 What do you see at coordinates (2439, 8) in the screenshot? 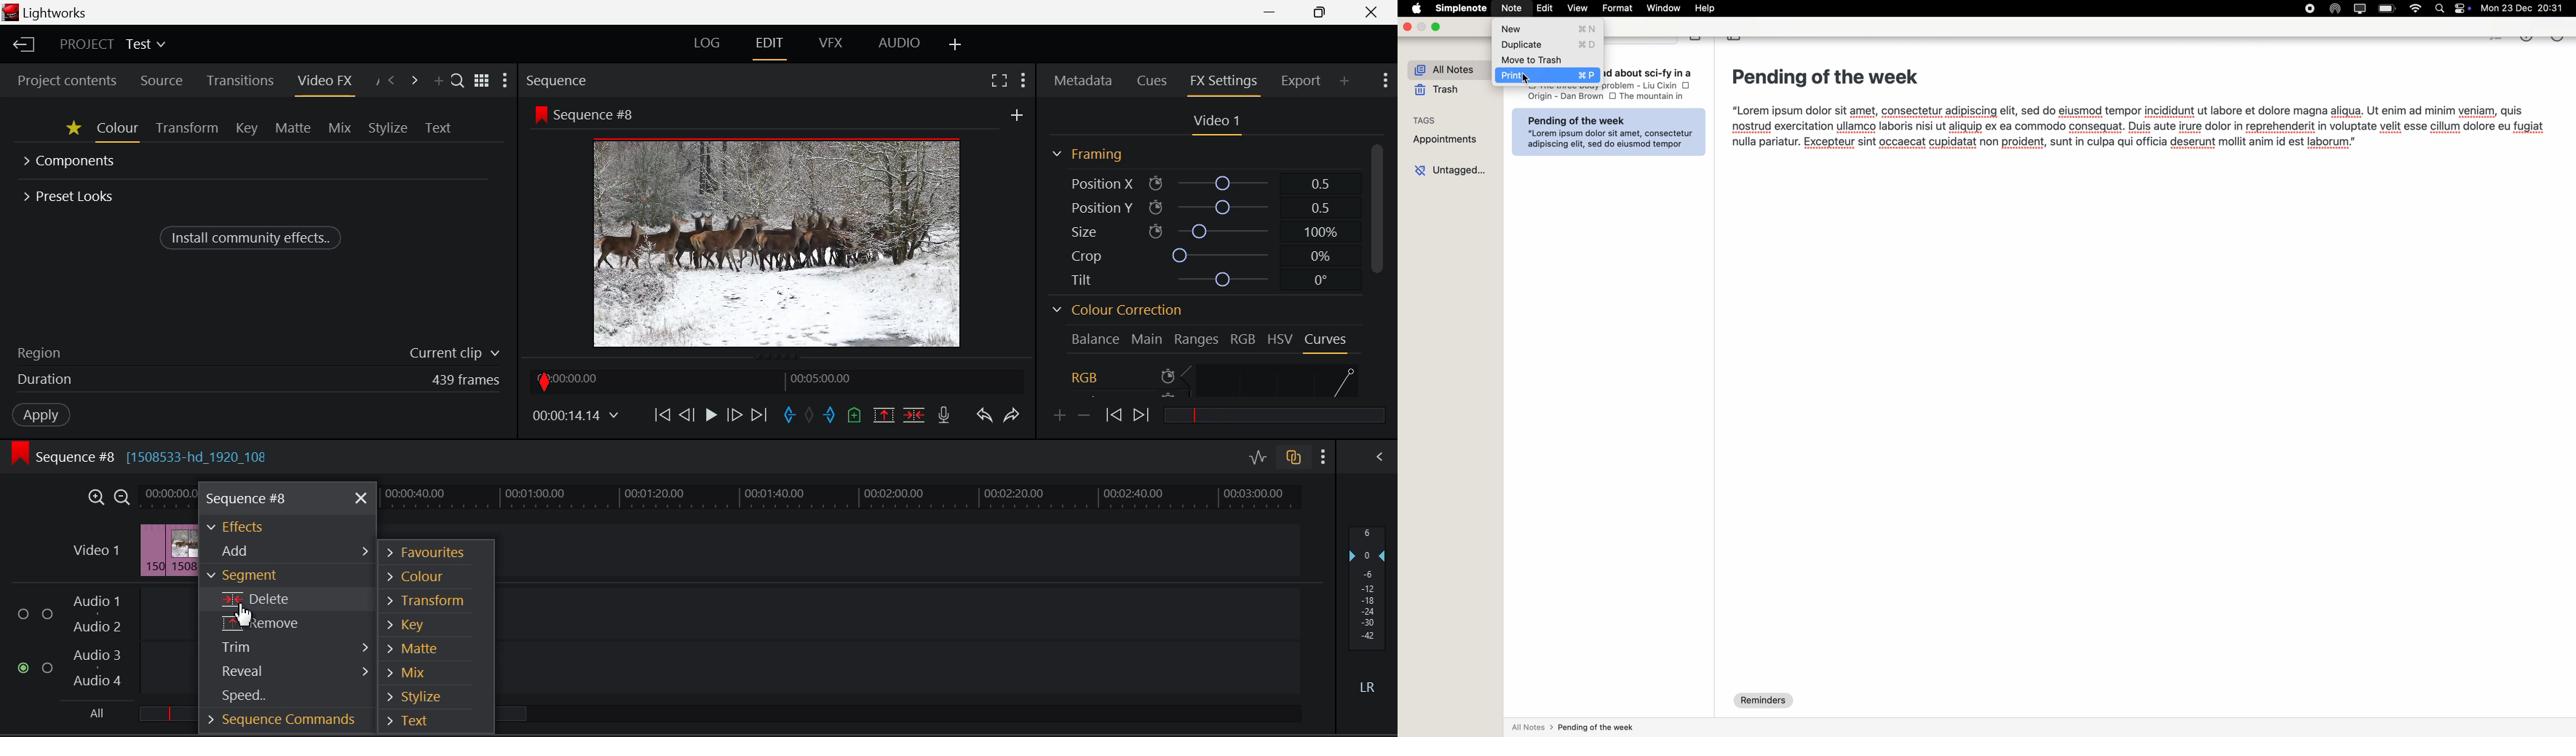
I see `Spotlight search` at bounding box center [2439, 8].